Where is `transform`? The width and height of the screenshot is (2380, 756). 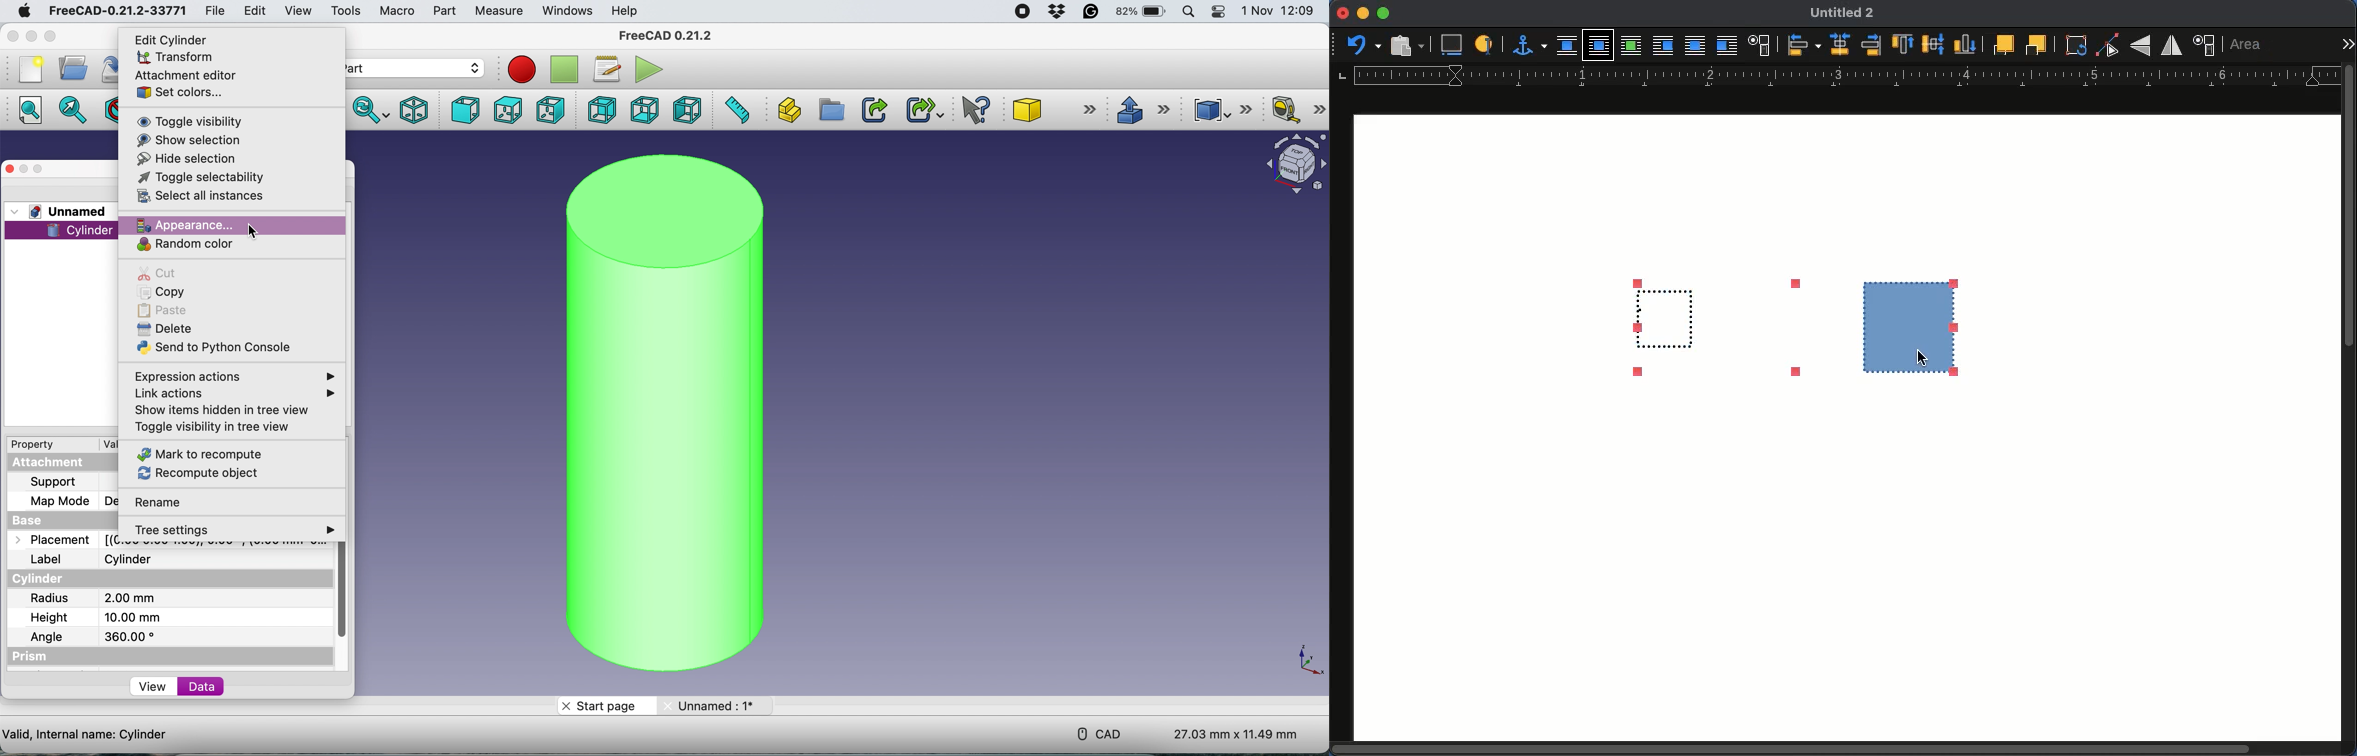
transform is located at coordinates (178, 58).